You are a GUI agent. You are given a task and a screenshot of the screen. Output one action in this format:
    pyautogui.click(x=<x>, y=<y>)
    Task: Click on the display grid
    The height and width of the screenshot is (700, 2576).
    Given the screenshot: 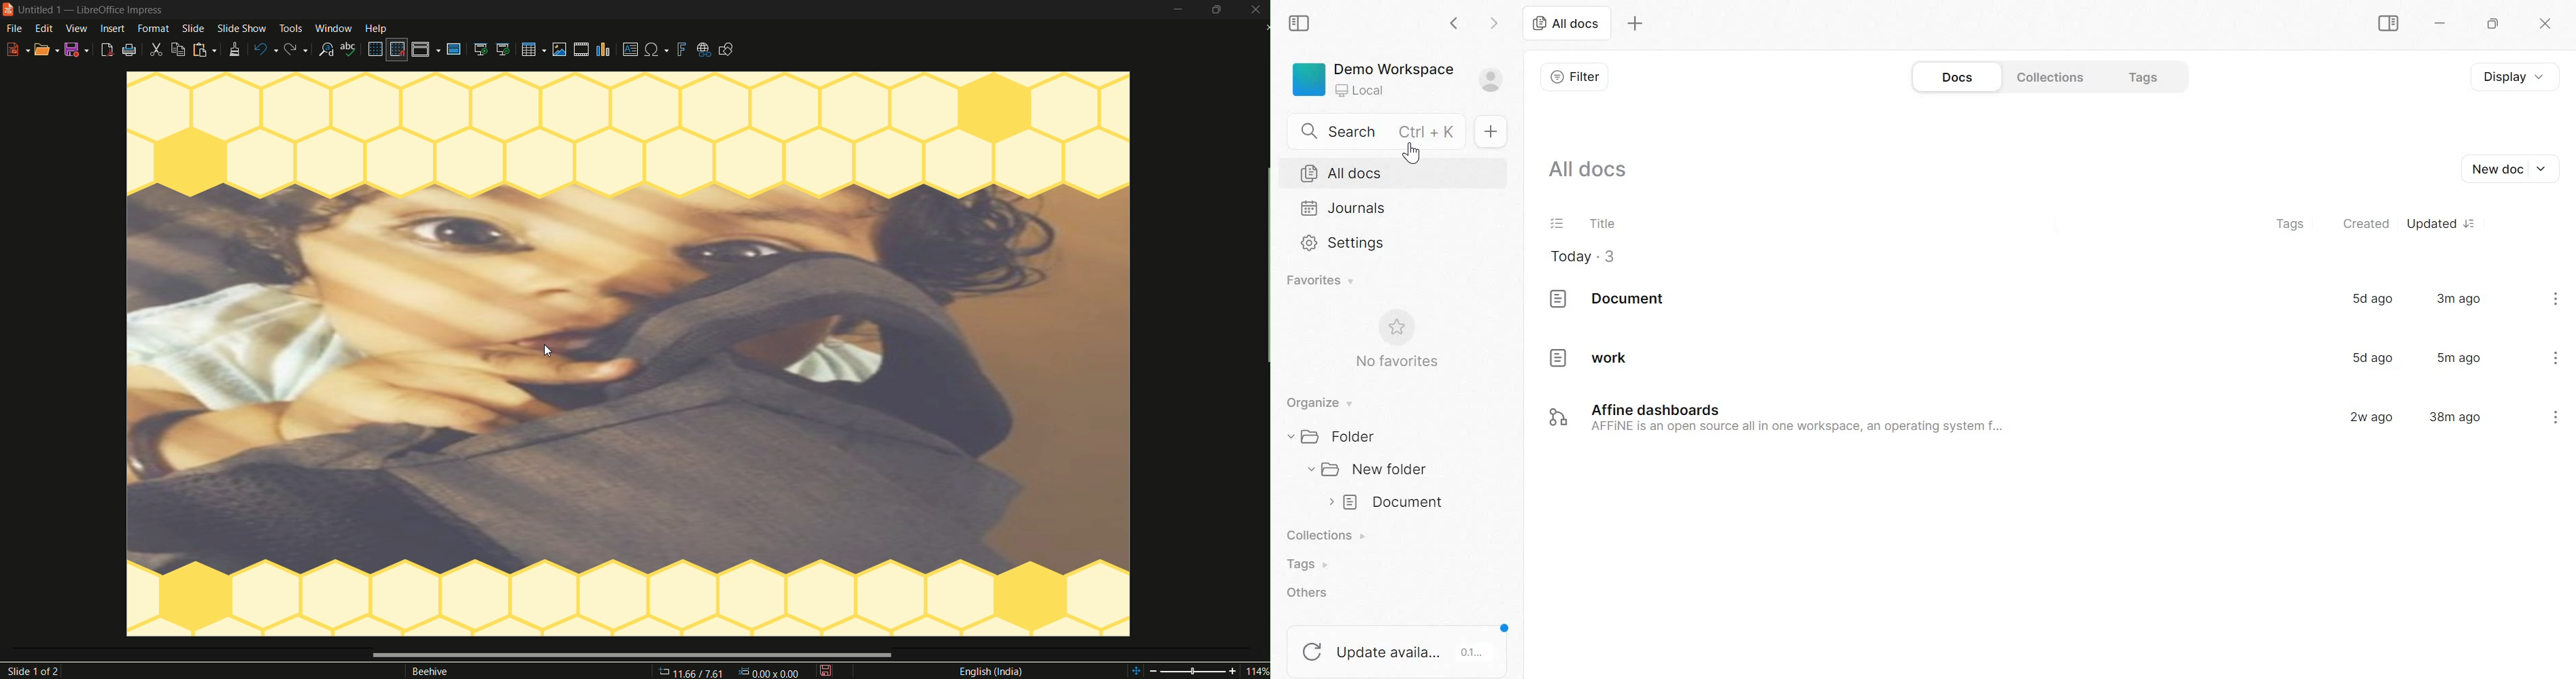 What is the action you would take?
    pyautogui.click(x=375, y=49)
    